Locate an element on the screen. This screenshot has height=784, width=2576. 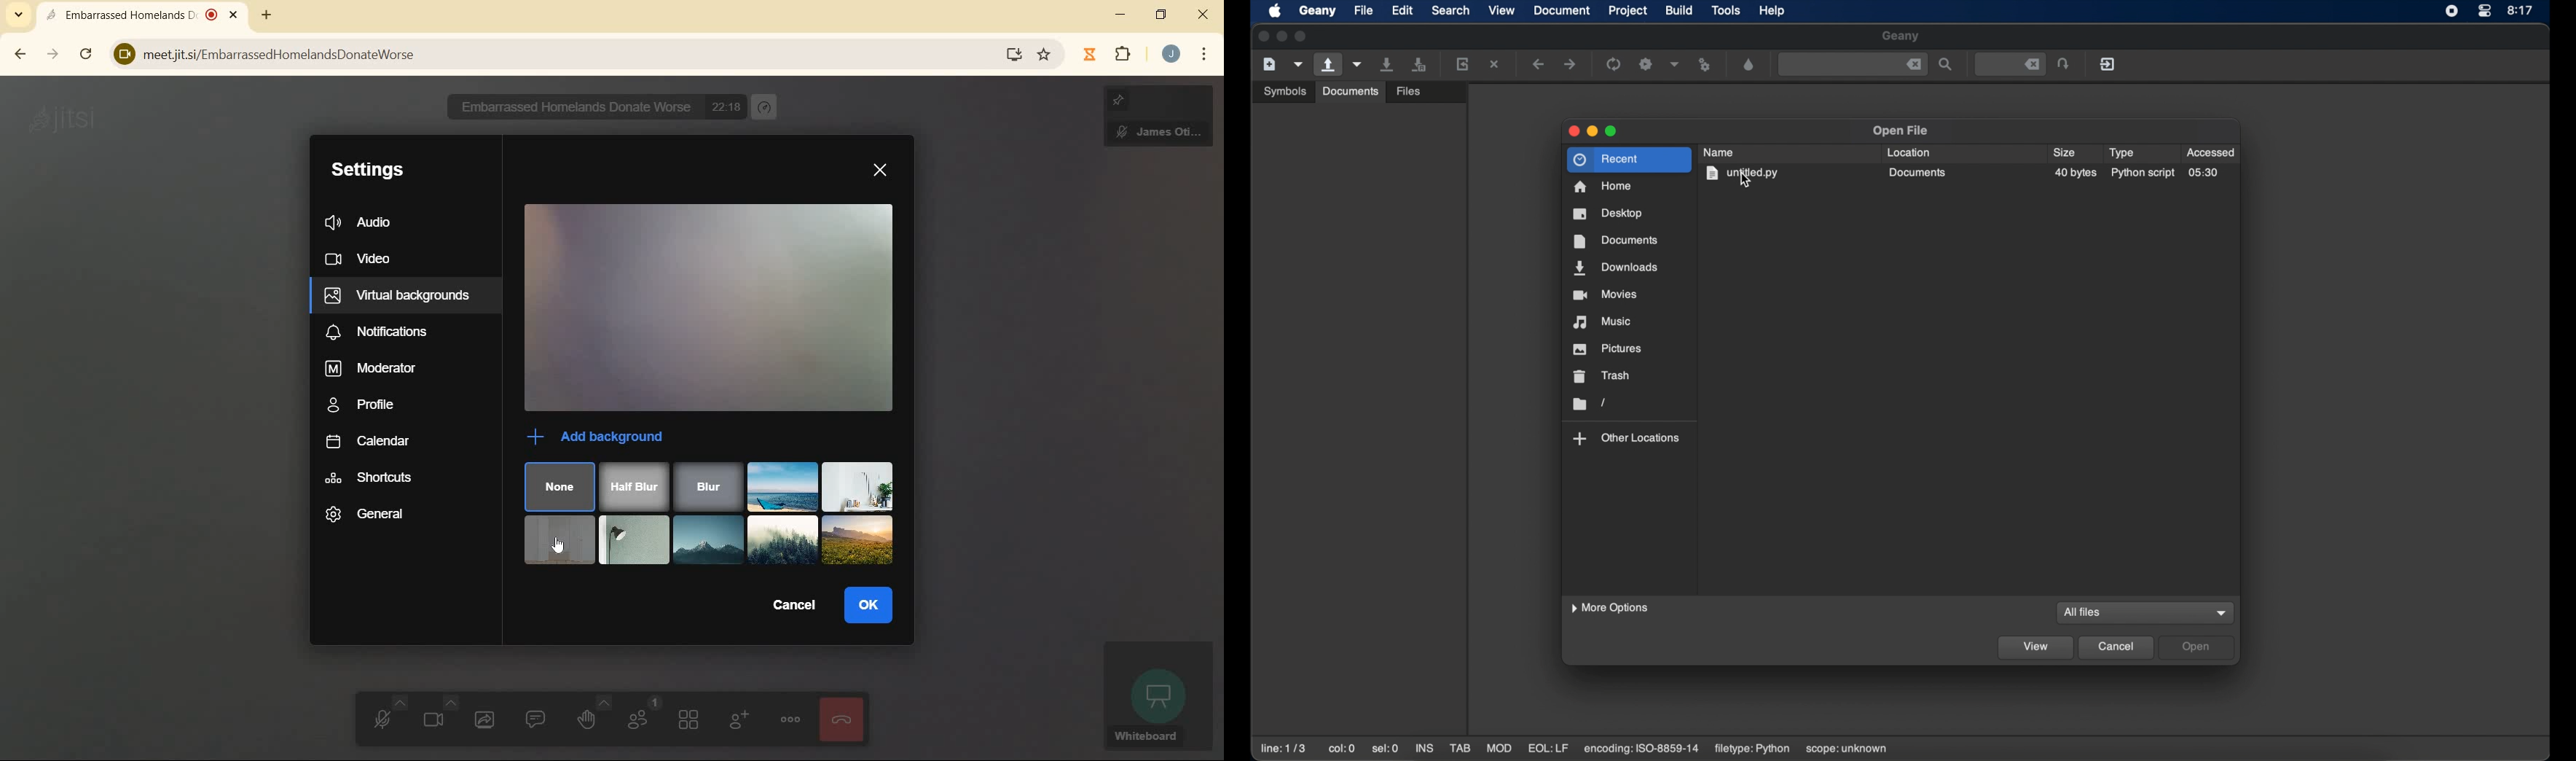
performance settings is located at coordinates (766, 106).